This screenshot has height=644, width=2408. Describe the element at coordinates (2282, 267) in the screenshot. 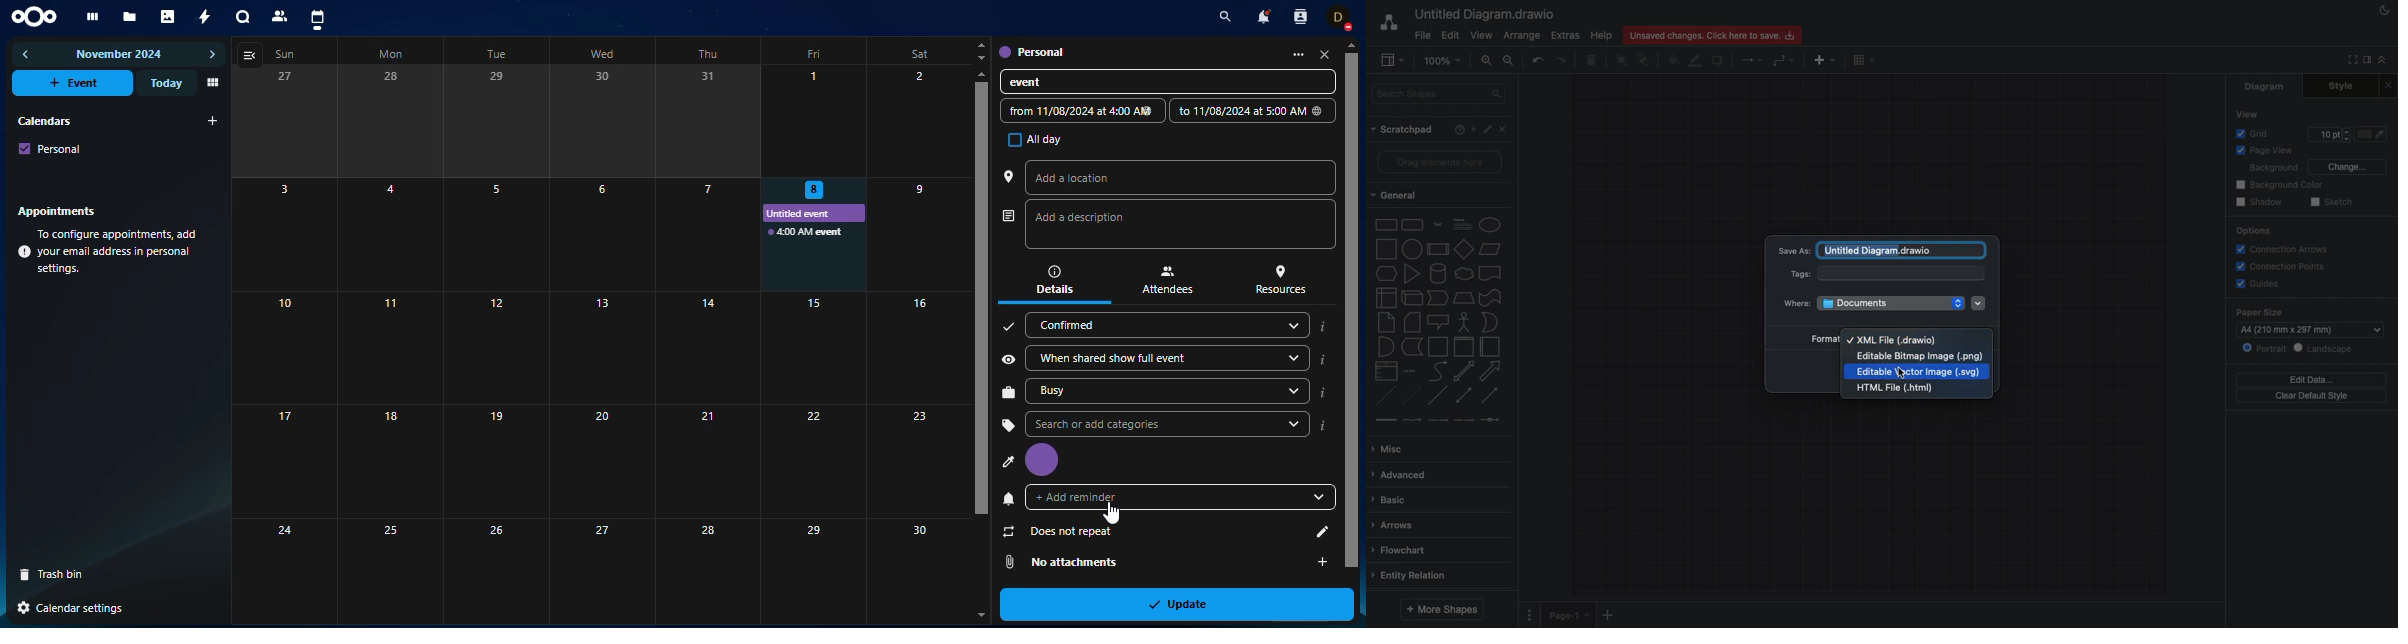

I see `Connections points` at that location.